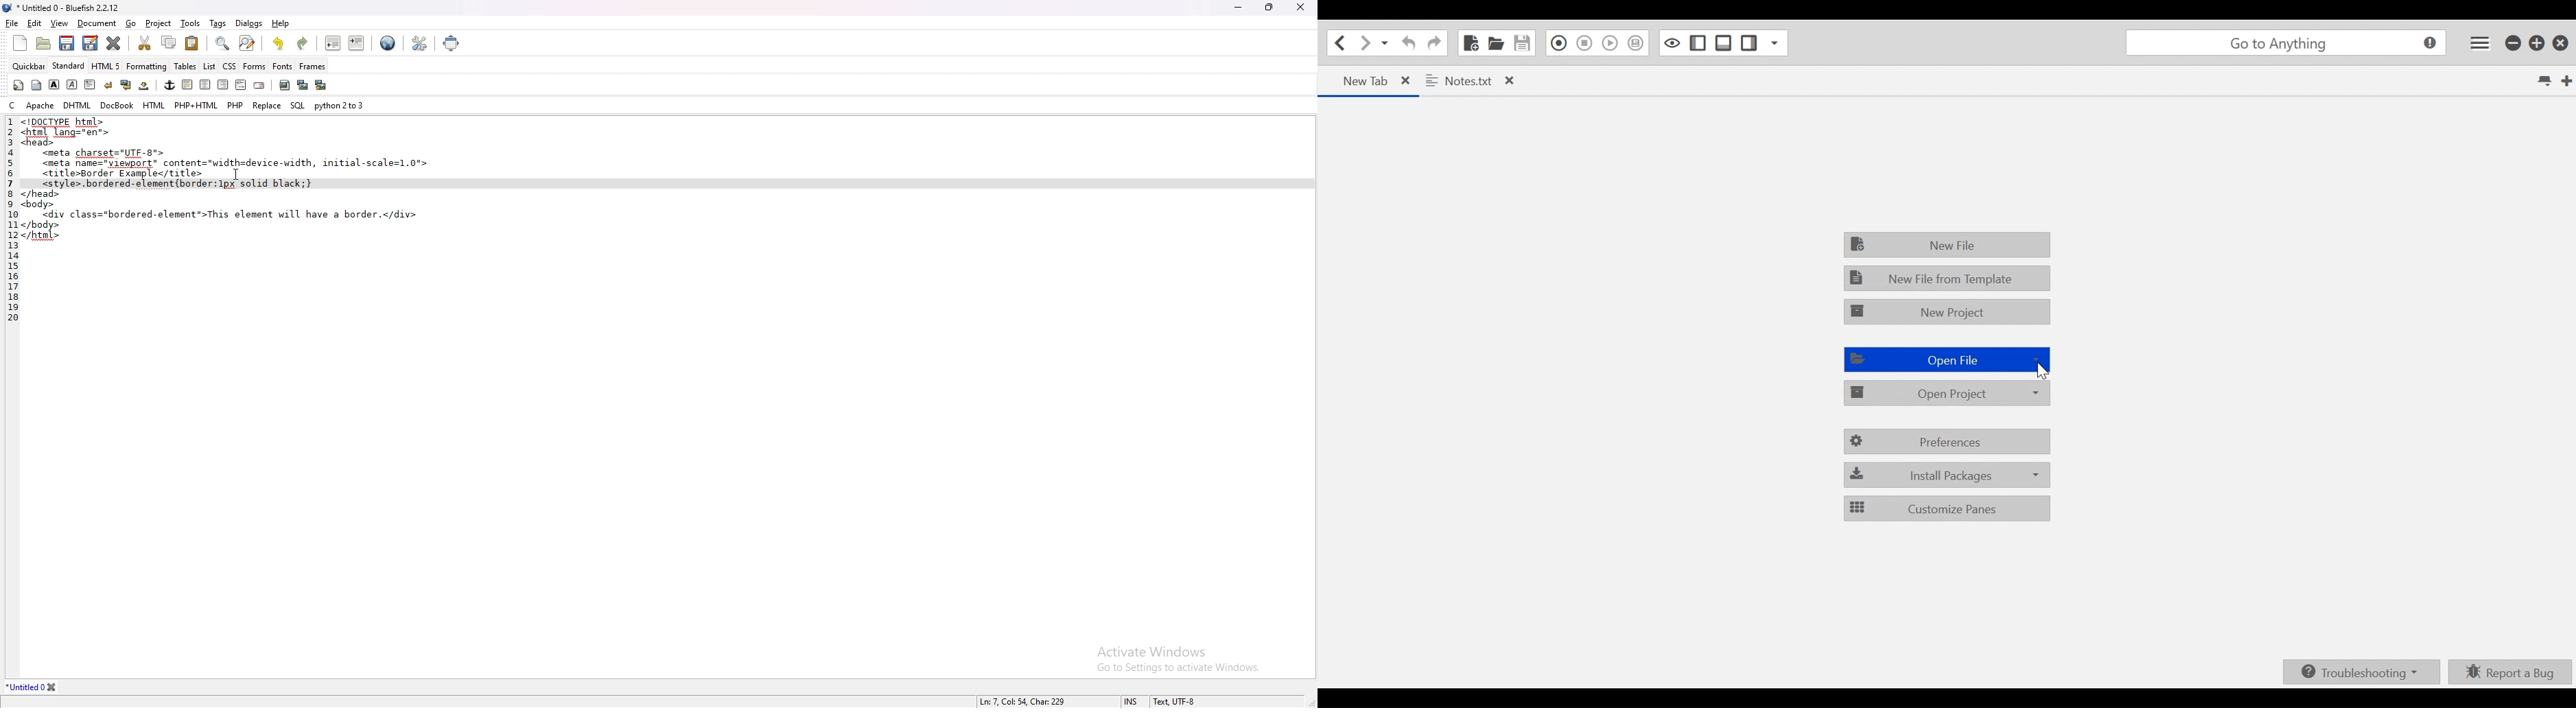 This screenshot has width=2576, height=728. What do you see at coordinates (33, 687) in the screenshot?
I see `*Untitled 0` at bounding box center [33, 687].